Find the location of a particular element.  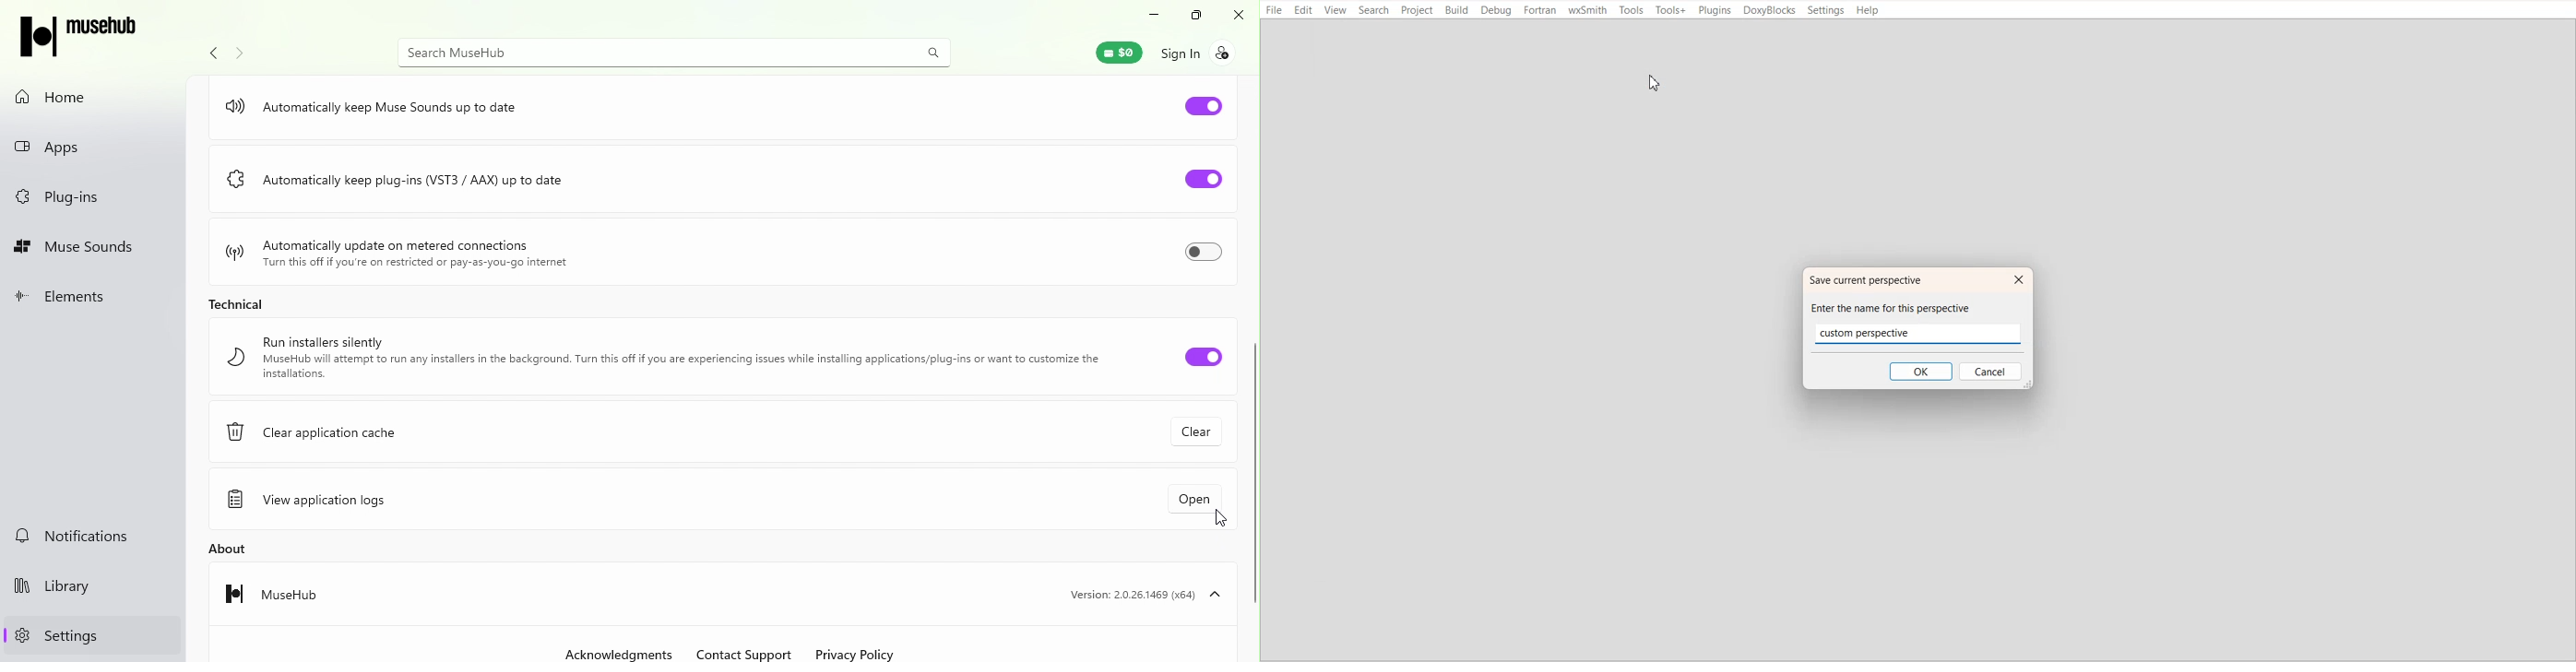

Apps is located at coordinates (81, 151).